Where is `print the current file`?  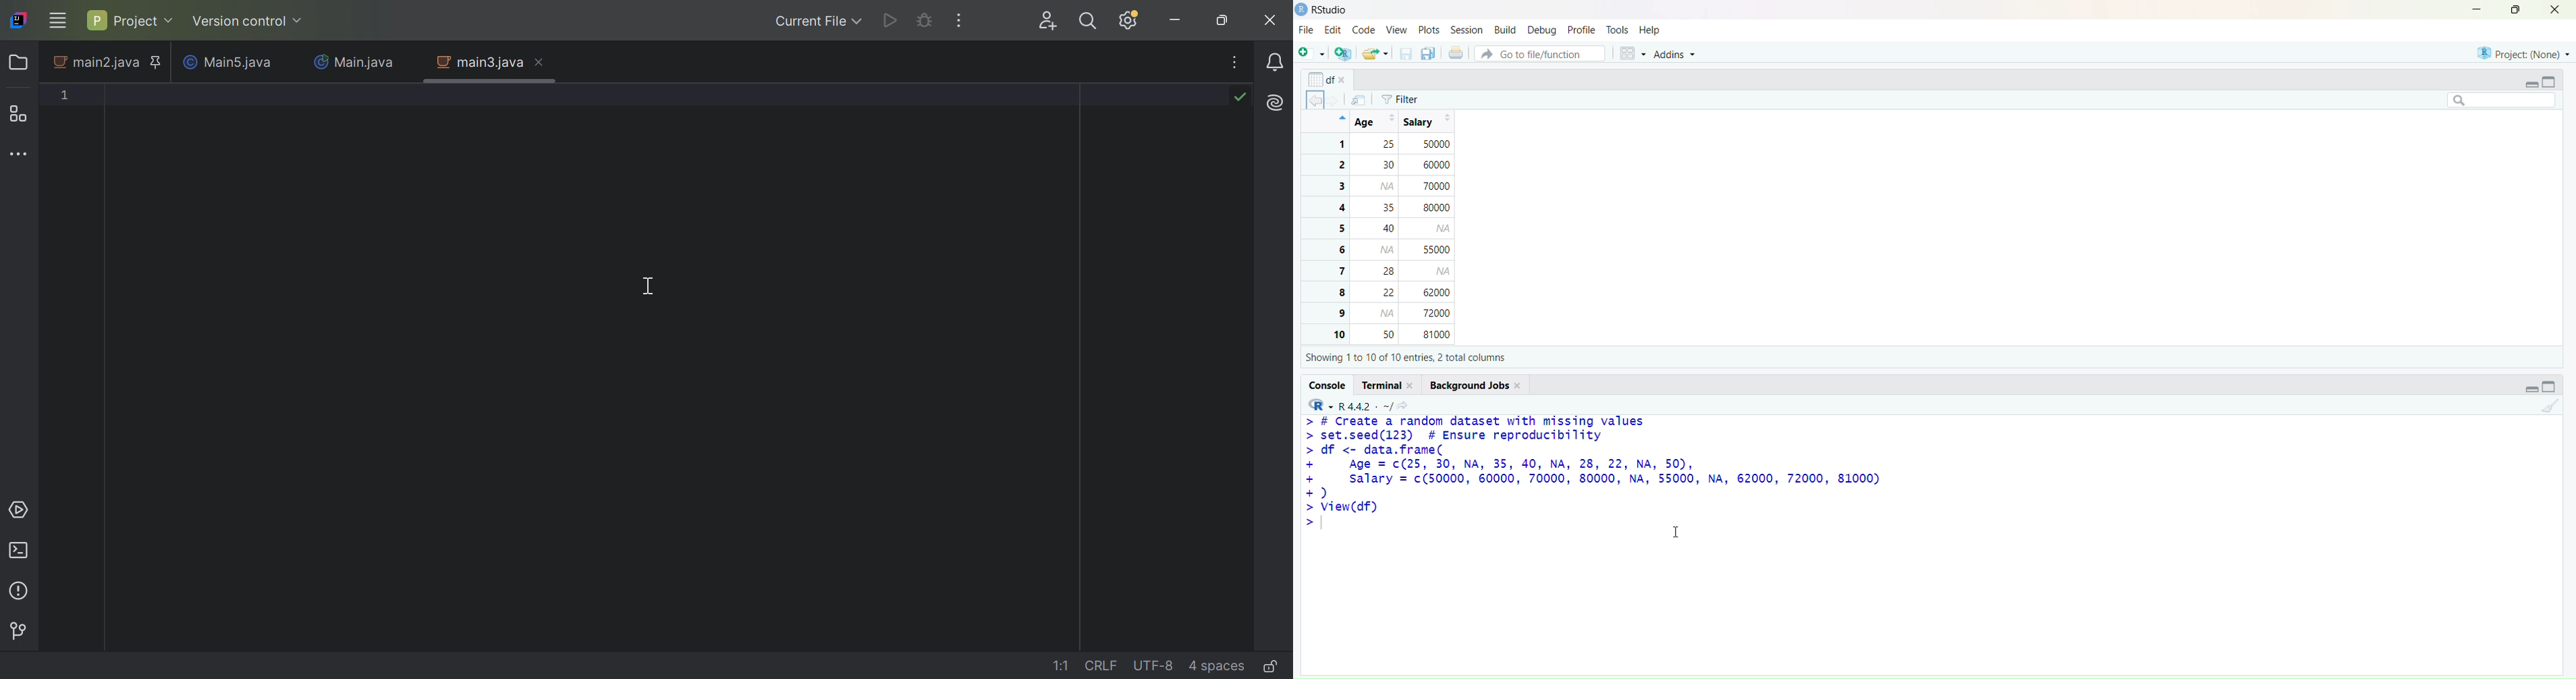
print the current file is located at coordinates (1457, 54).